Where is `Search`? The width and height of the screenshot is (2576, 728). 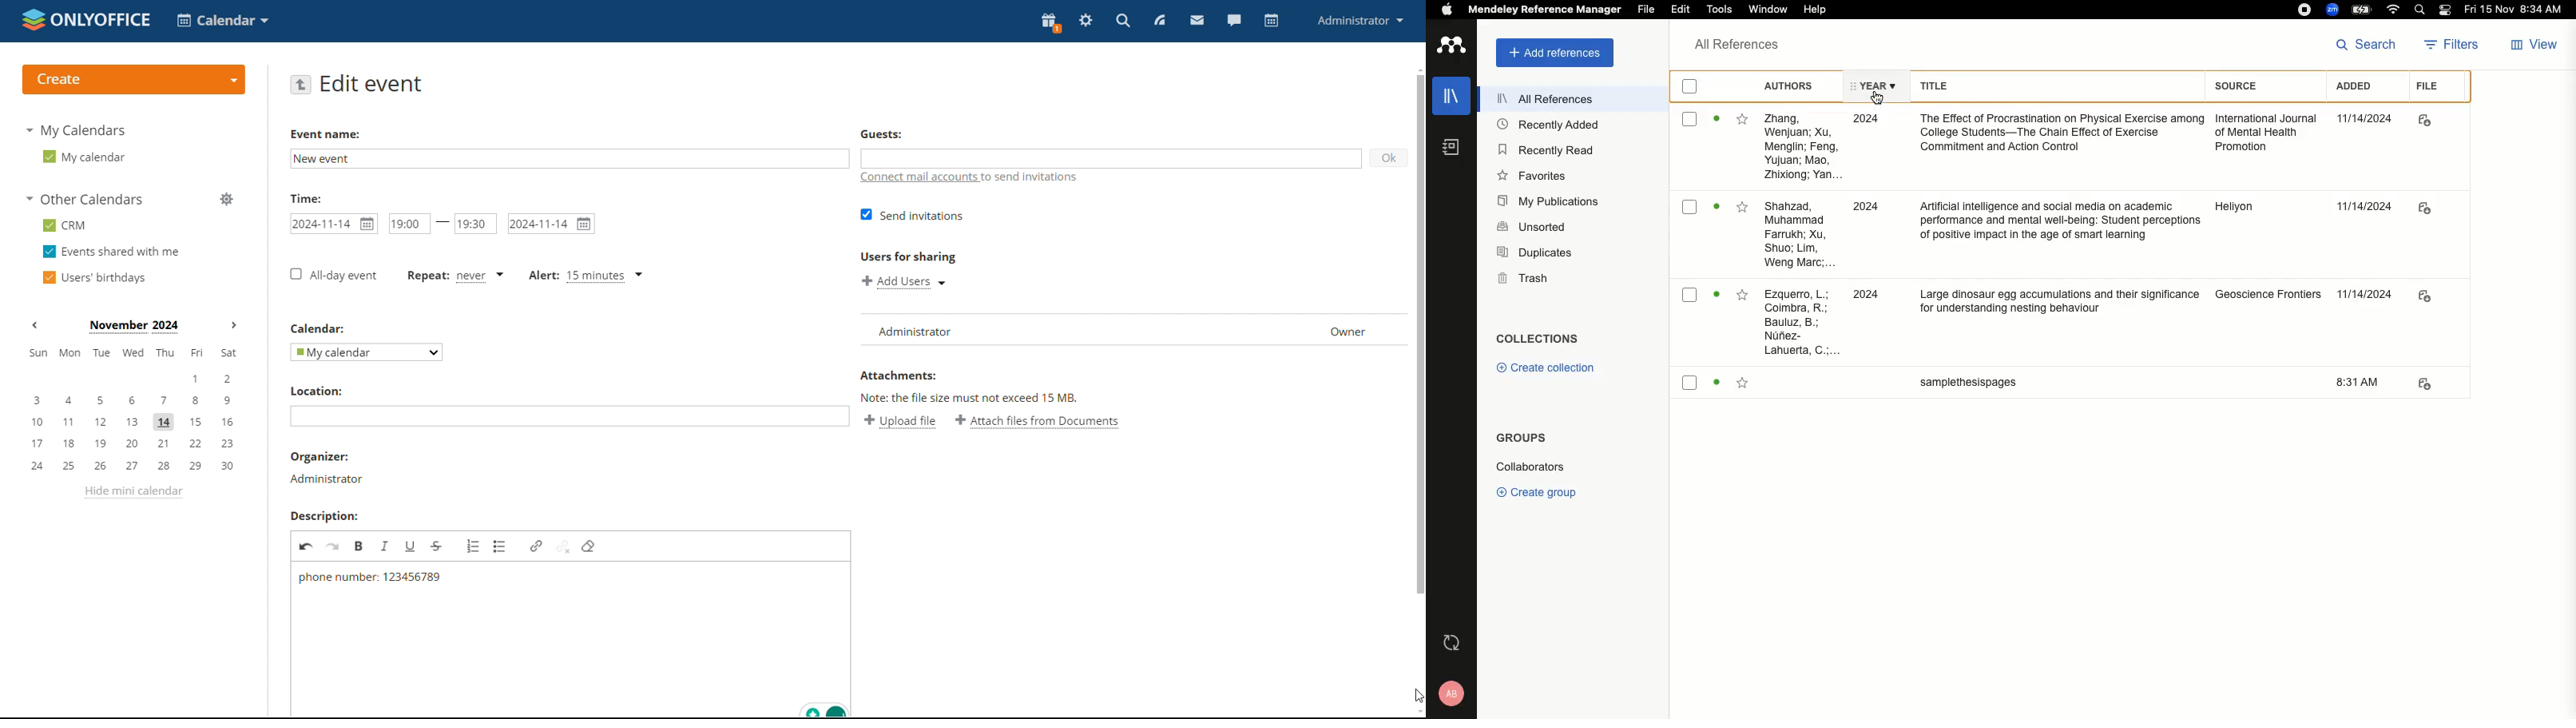
Search is located at coordinates (2419, 10).